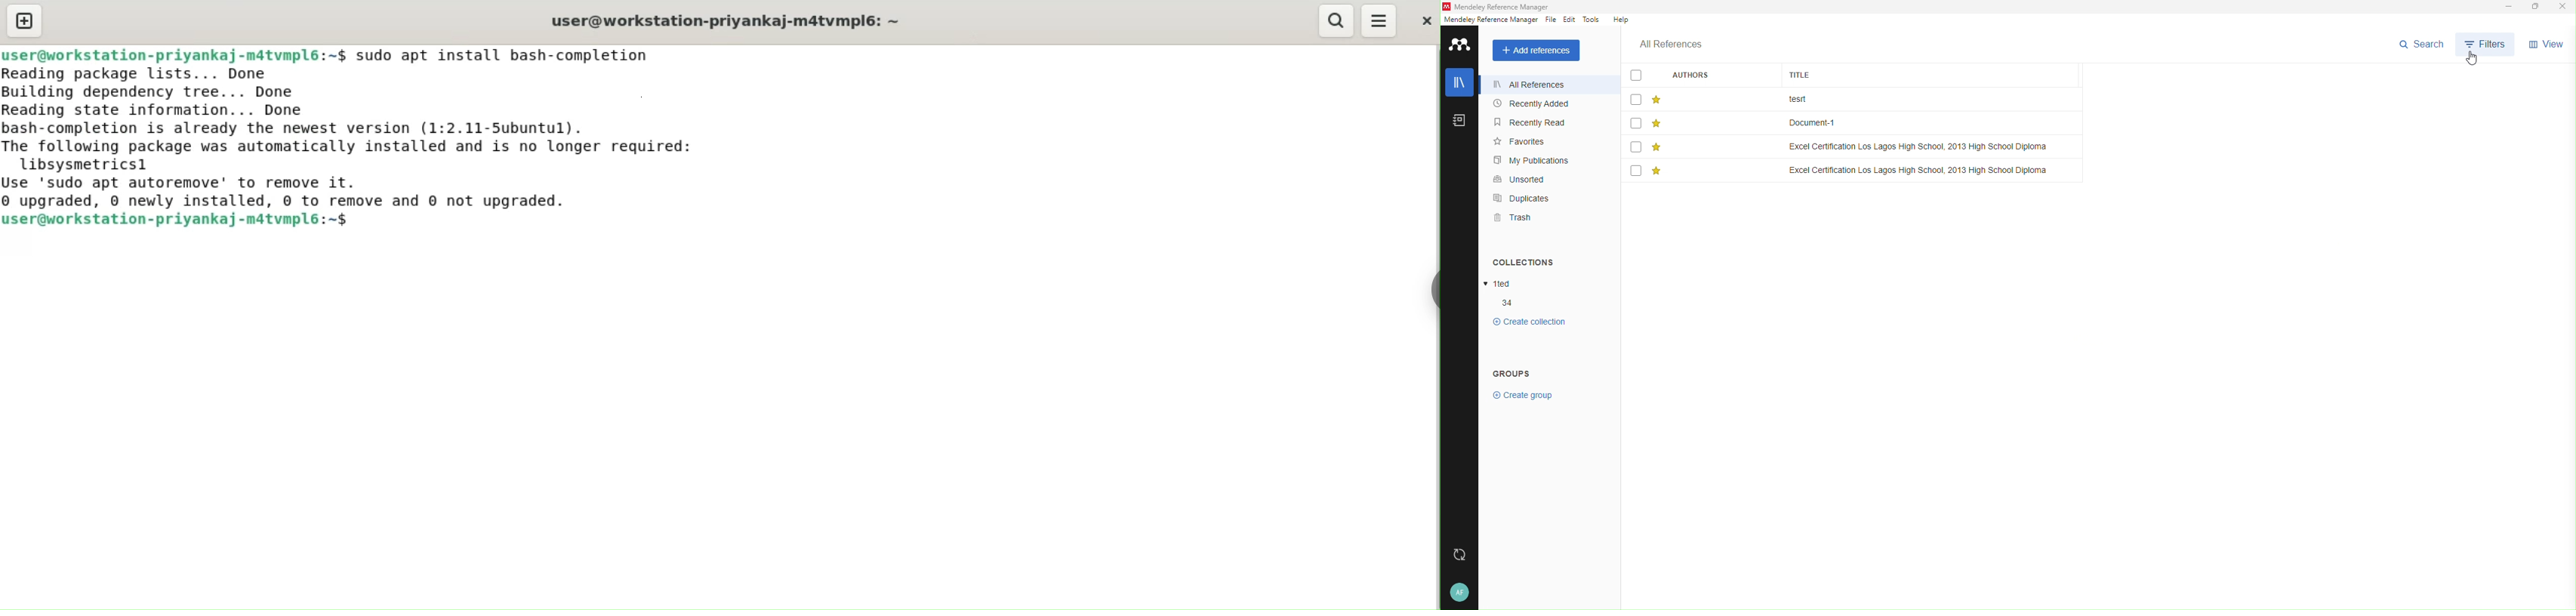 The width and height of the screenshot is (2576, 616). Describe the element at coordinates (2486, 43) in the screenshot. I see `Filter` at that location.